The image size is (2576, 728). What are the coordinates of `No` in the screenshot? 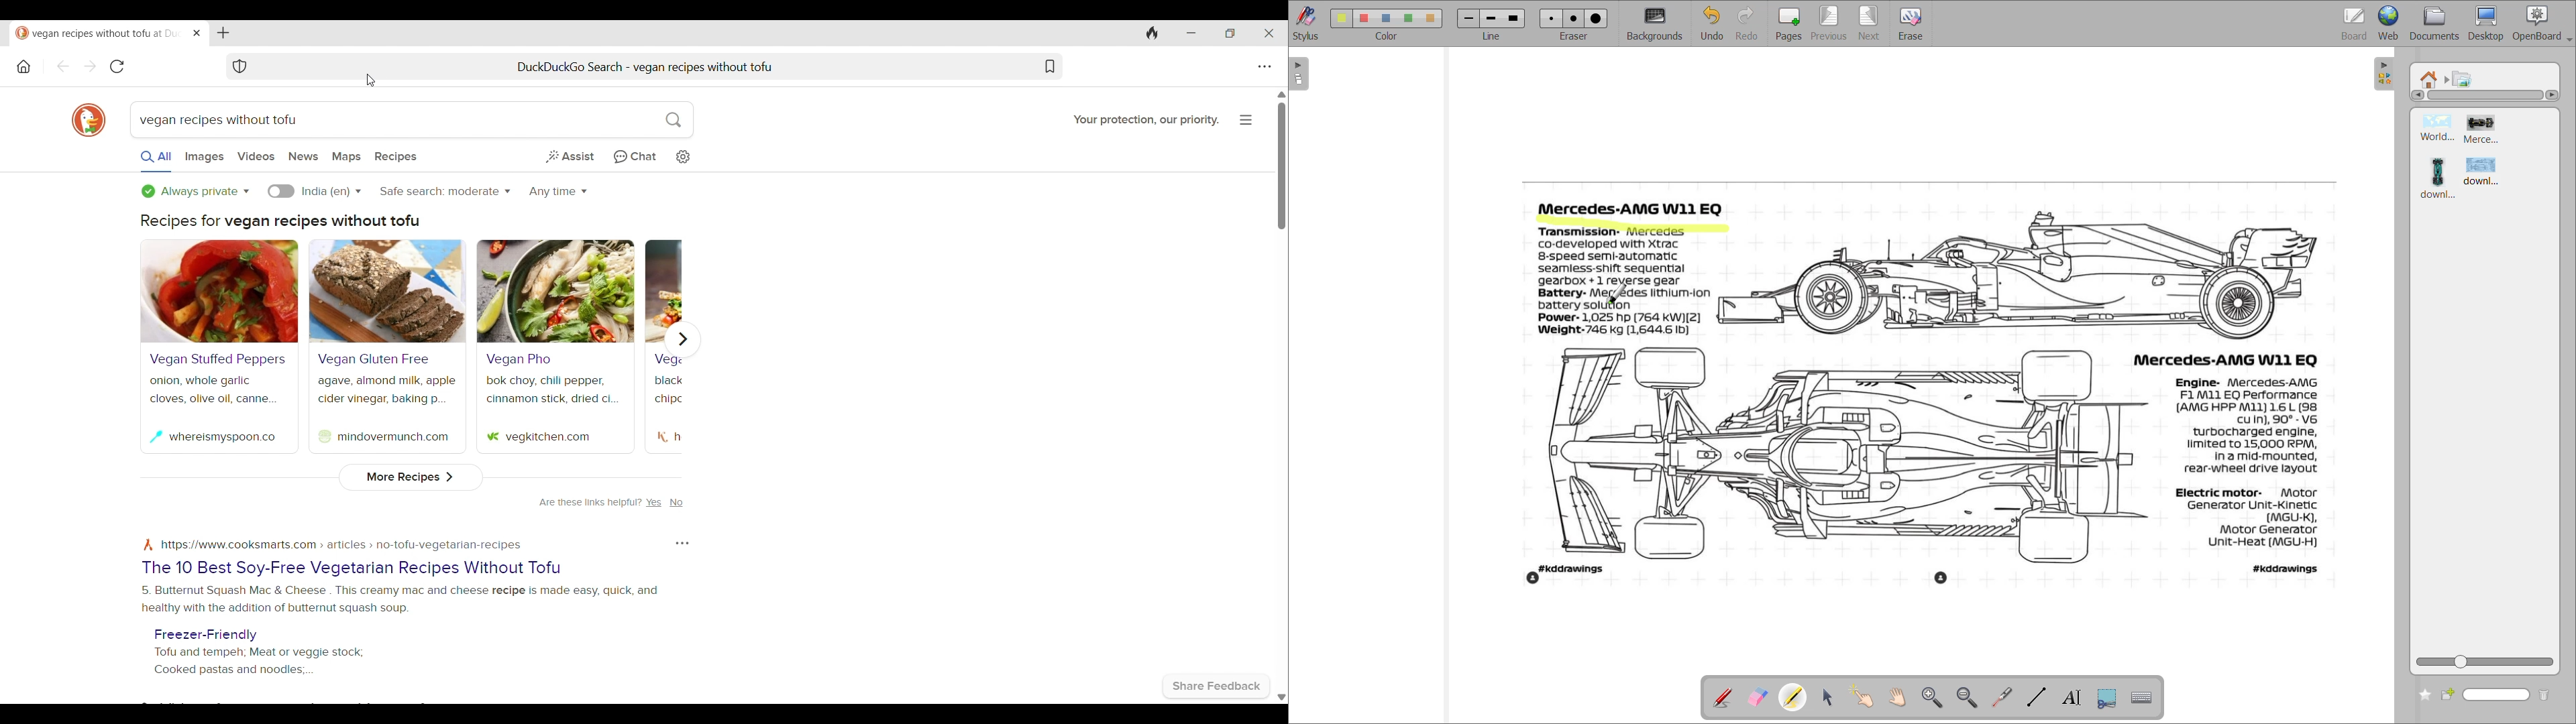 It's located at (676, 503).